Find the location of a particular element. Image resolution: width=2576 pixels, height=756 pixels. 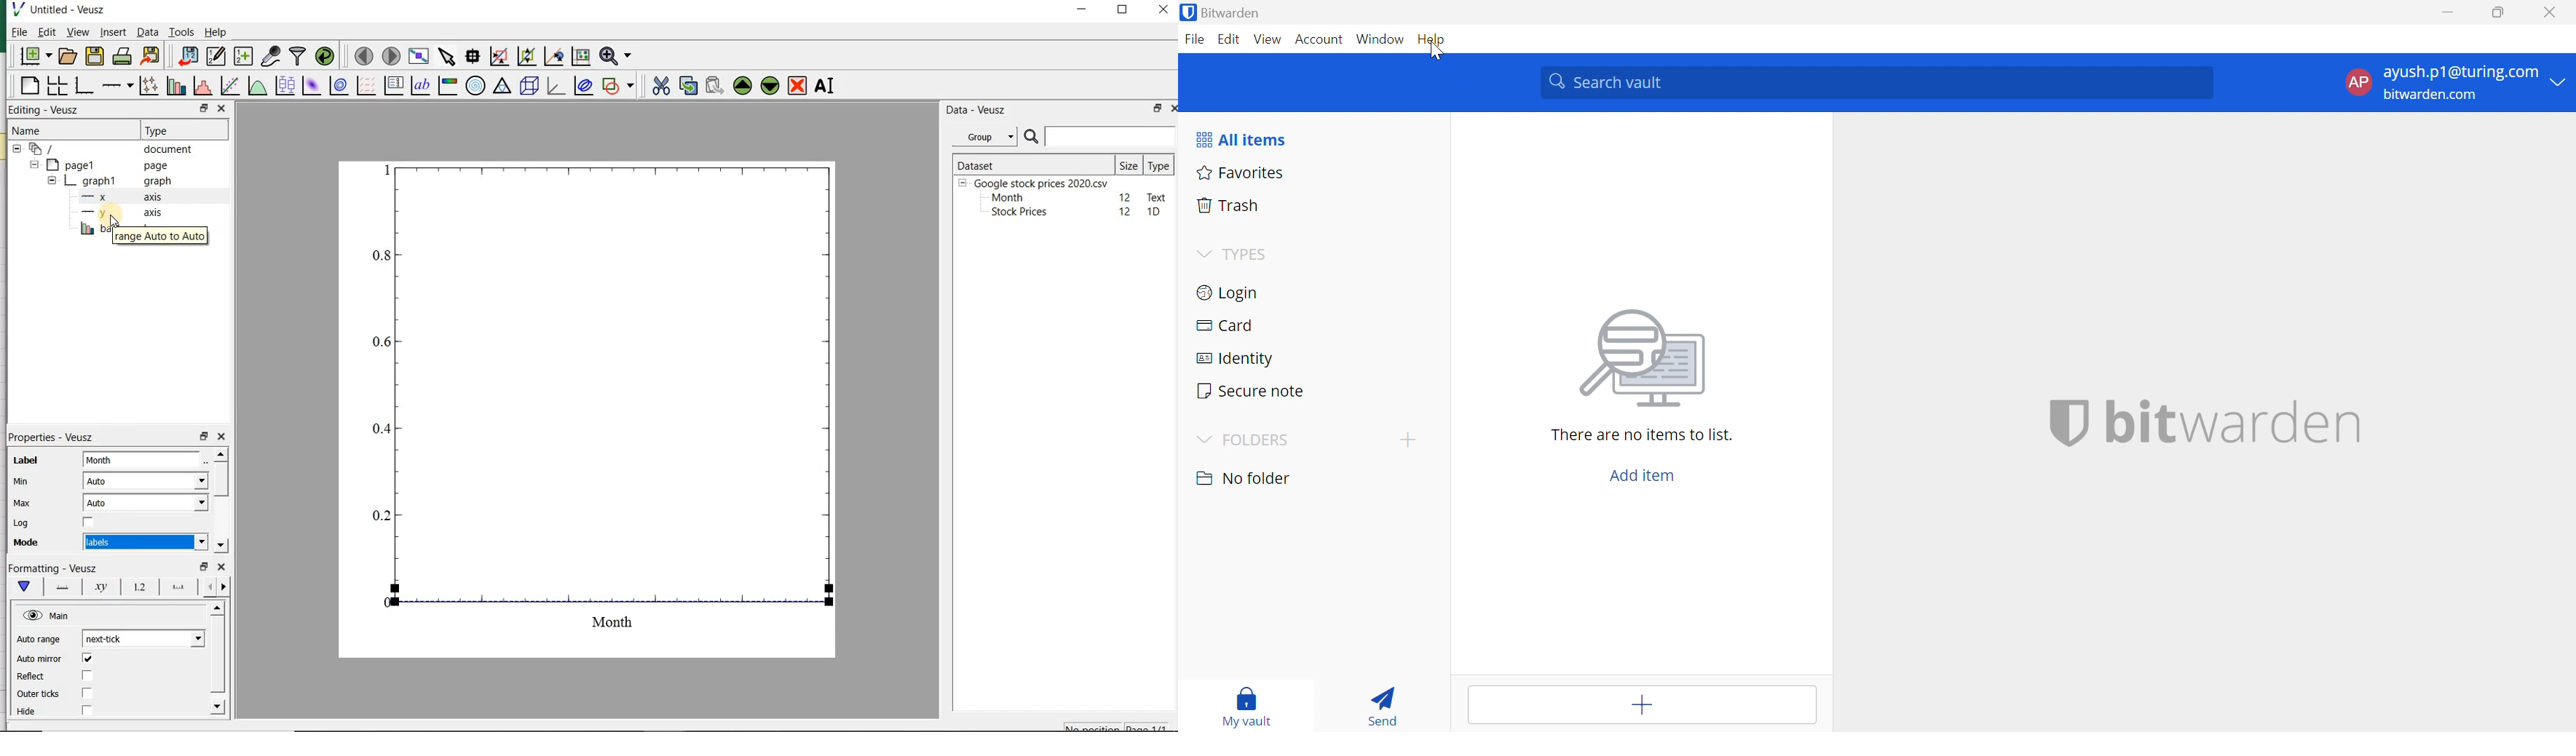

restore is located at coordinates (203, 567).